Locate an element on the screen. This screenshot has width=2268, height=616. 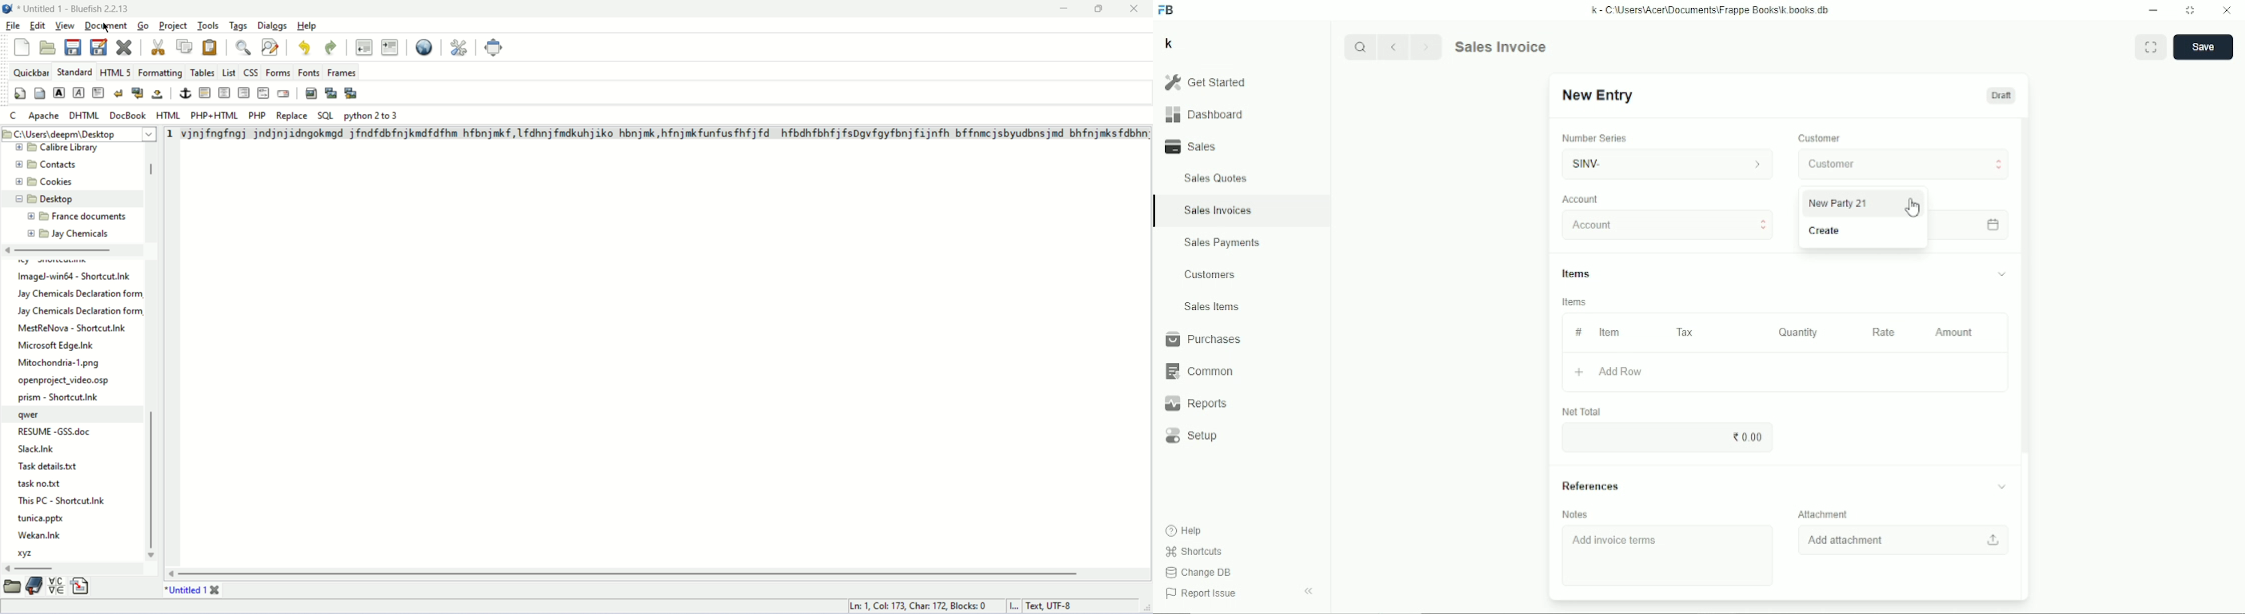
Items is located at coordinates (1575, 302).